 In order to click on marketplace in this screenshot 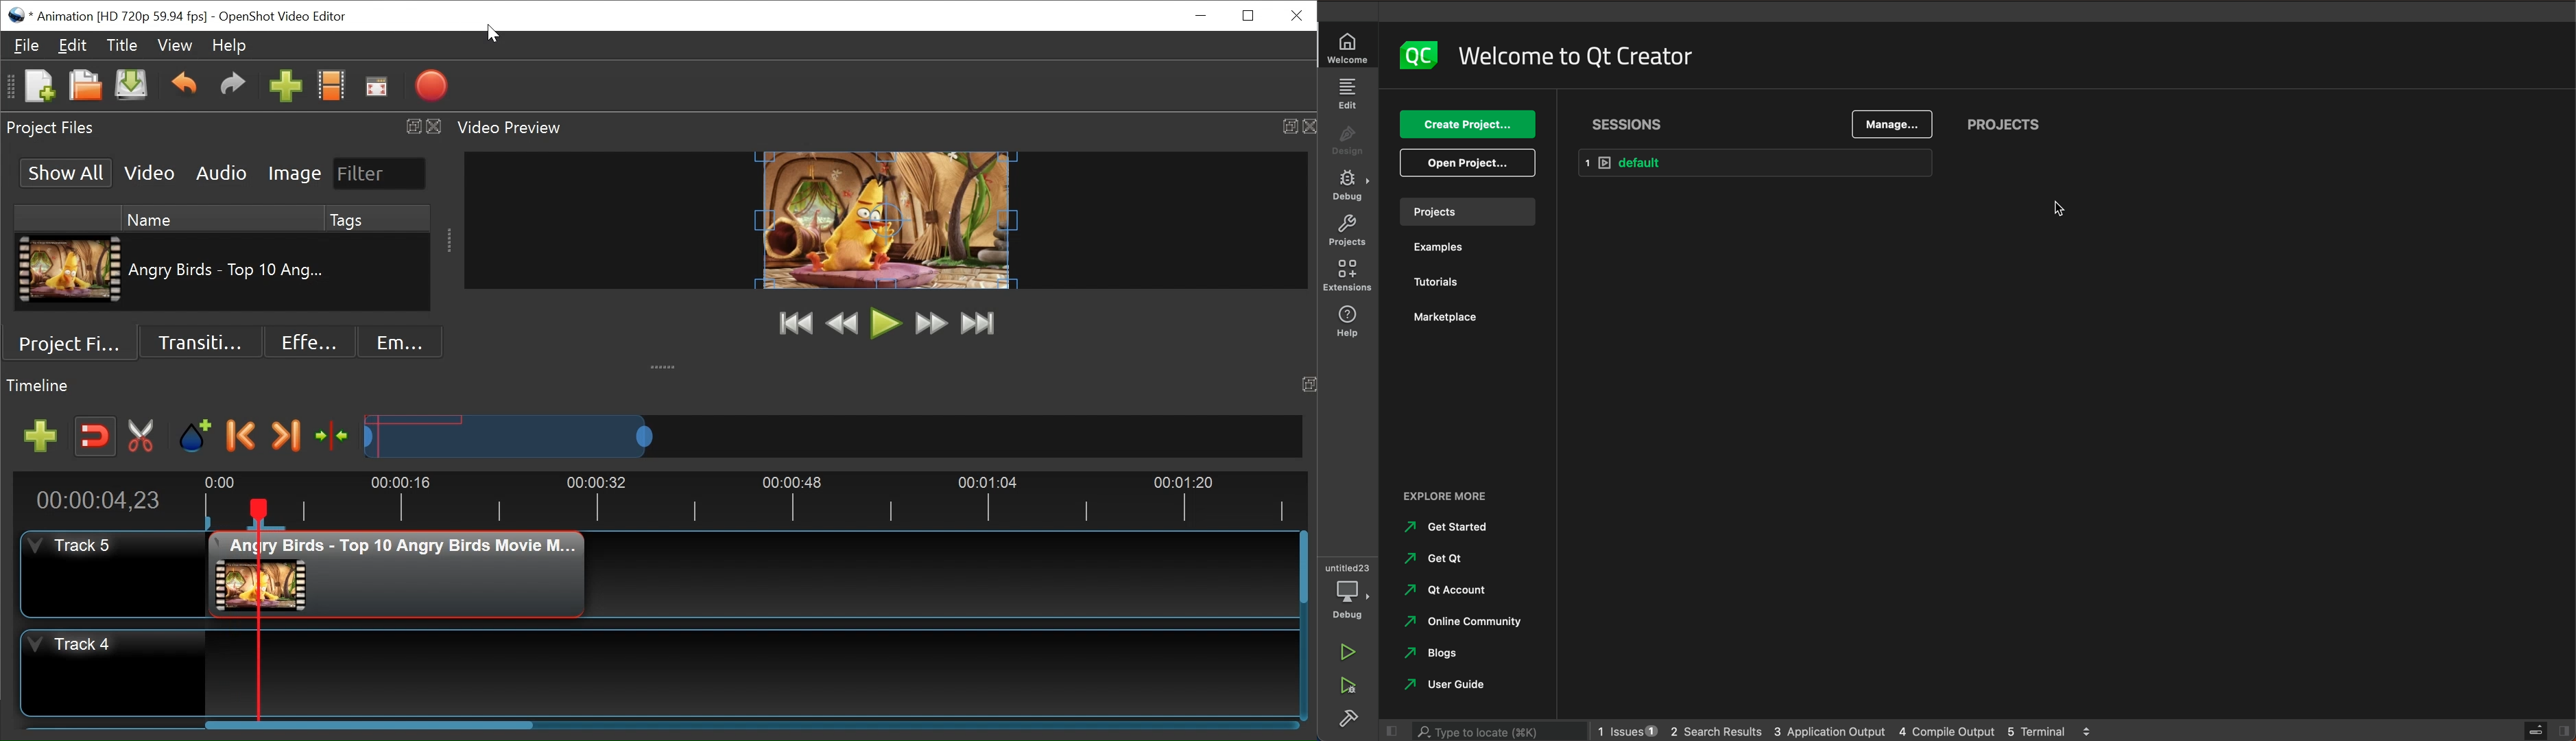, I will do `click(1444, 318)`.